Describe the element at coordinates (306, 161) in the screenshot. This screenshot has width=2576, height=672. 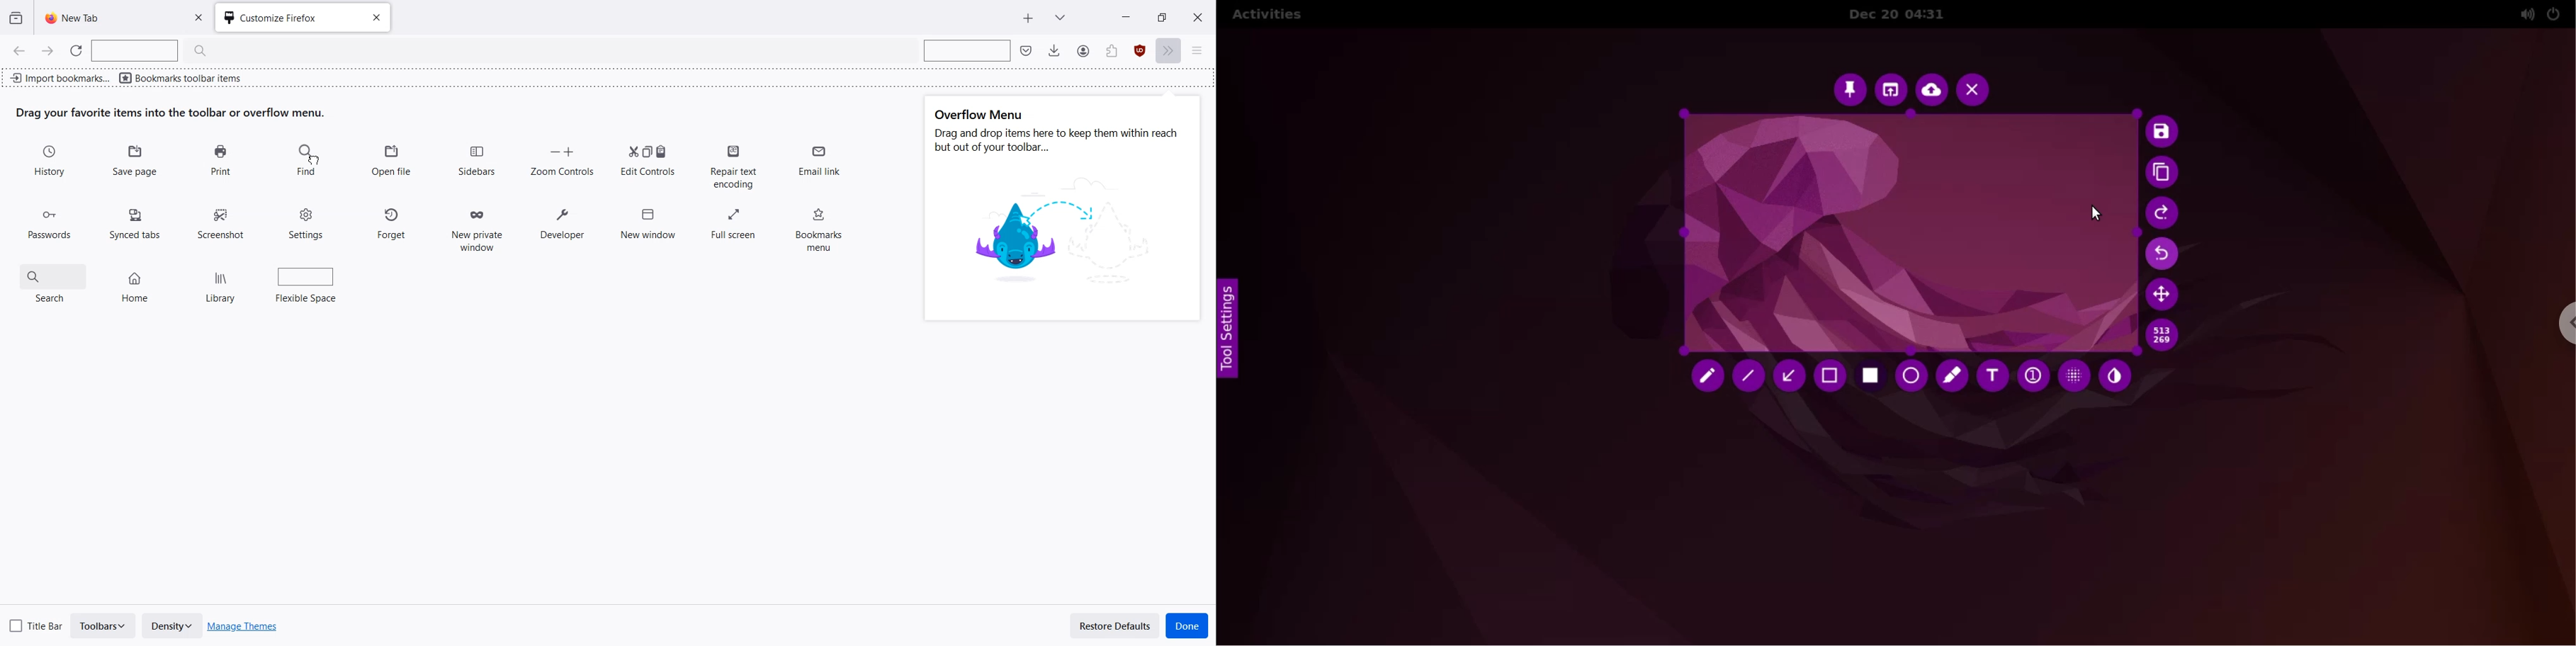
I see `Find` at that location.